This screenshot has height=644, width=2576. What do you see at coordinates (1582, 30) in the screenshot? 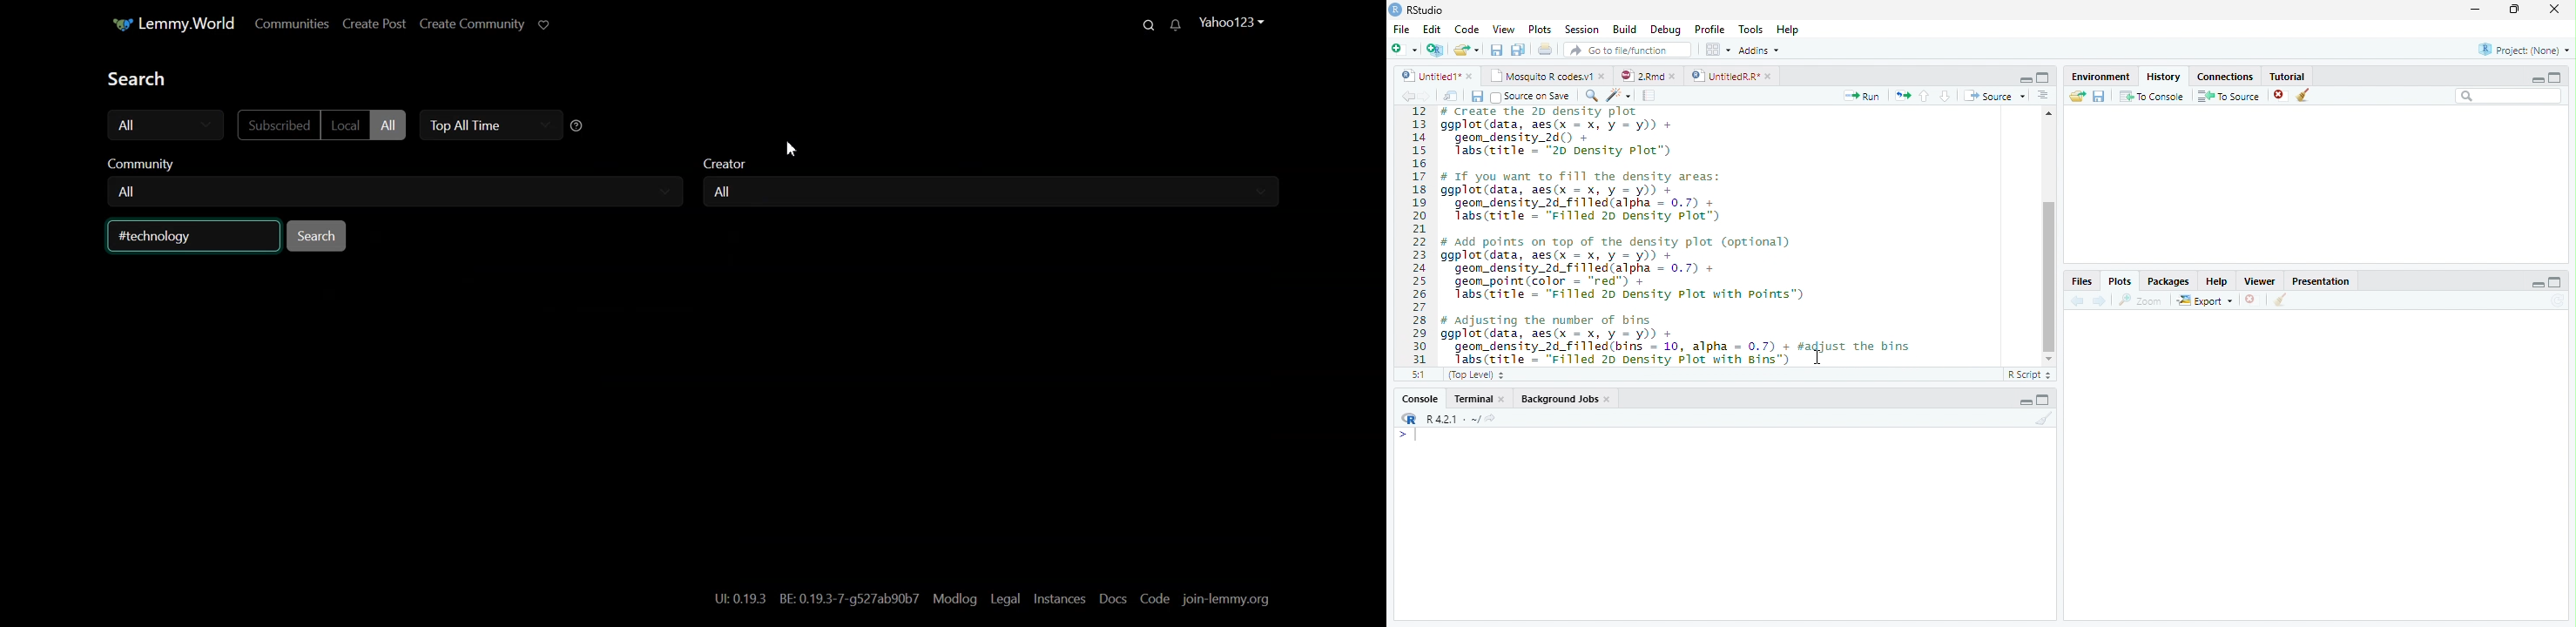
I see `Session` at bounding box center [1582, 30].